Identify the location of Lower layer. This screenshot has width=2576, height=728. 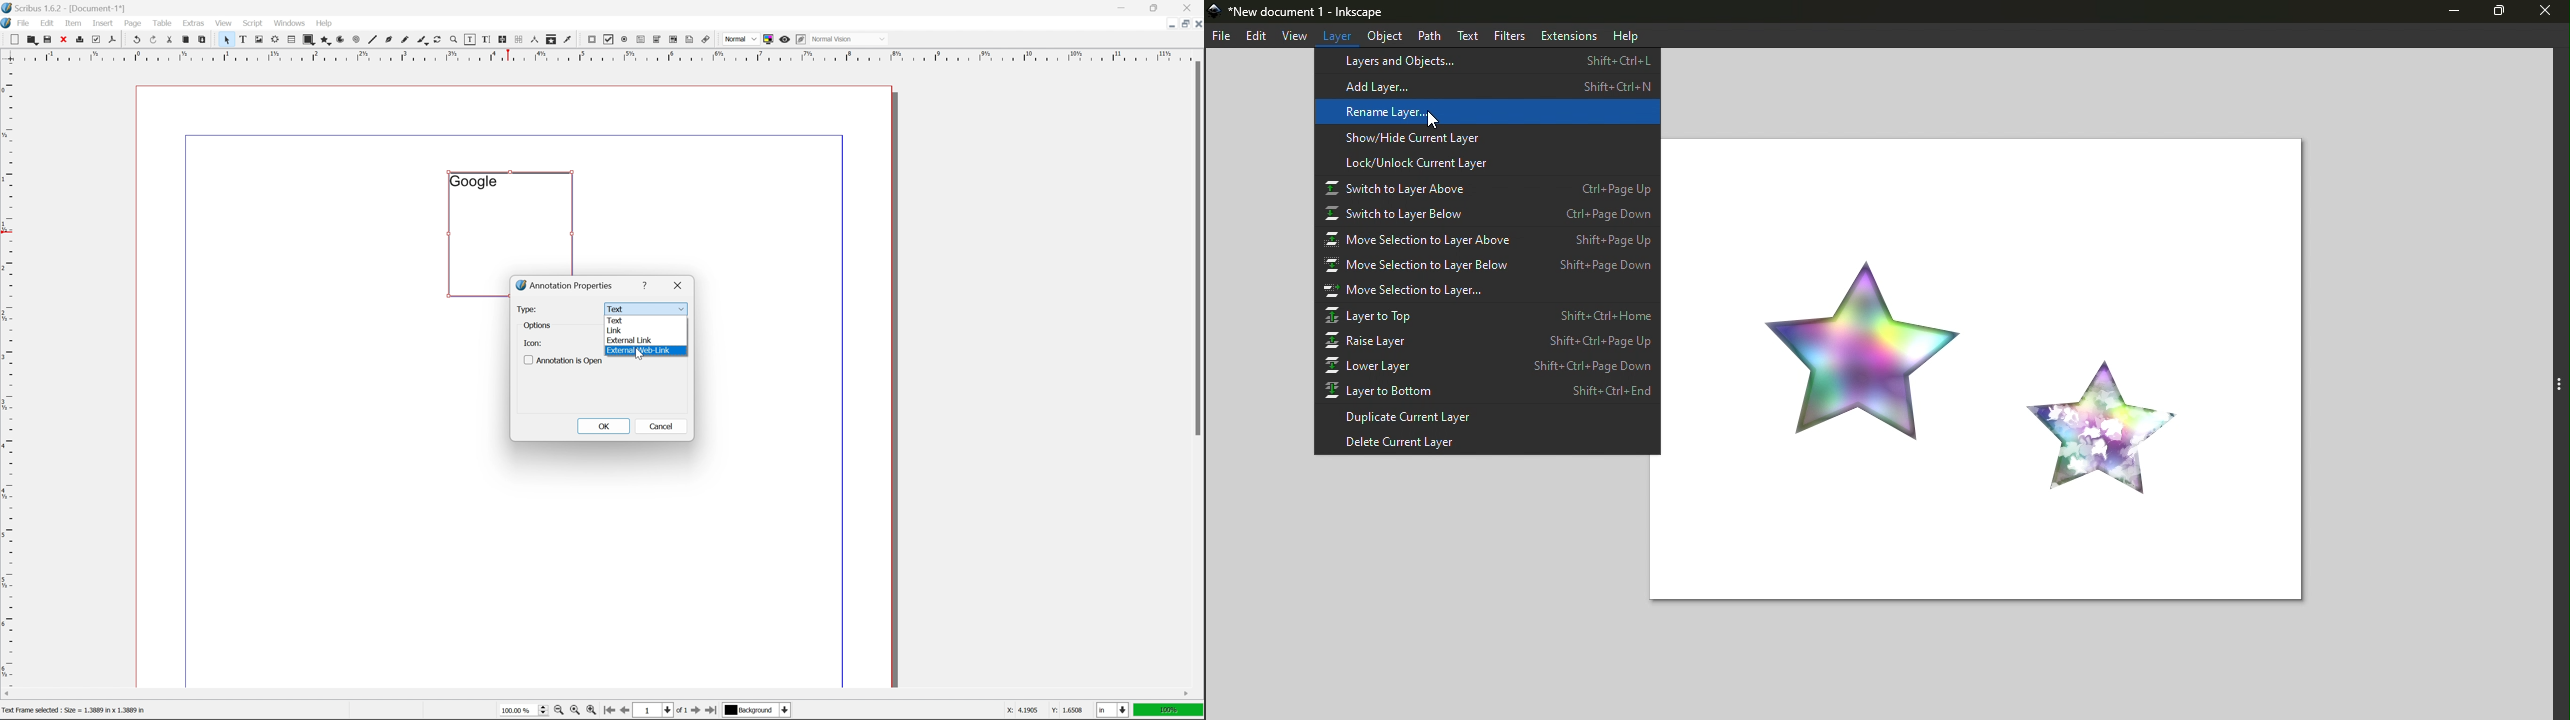
(1485, 364).